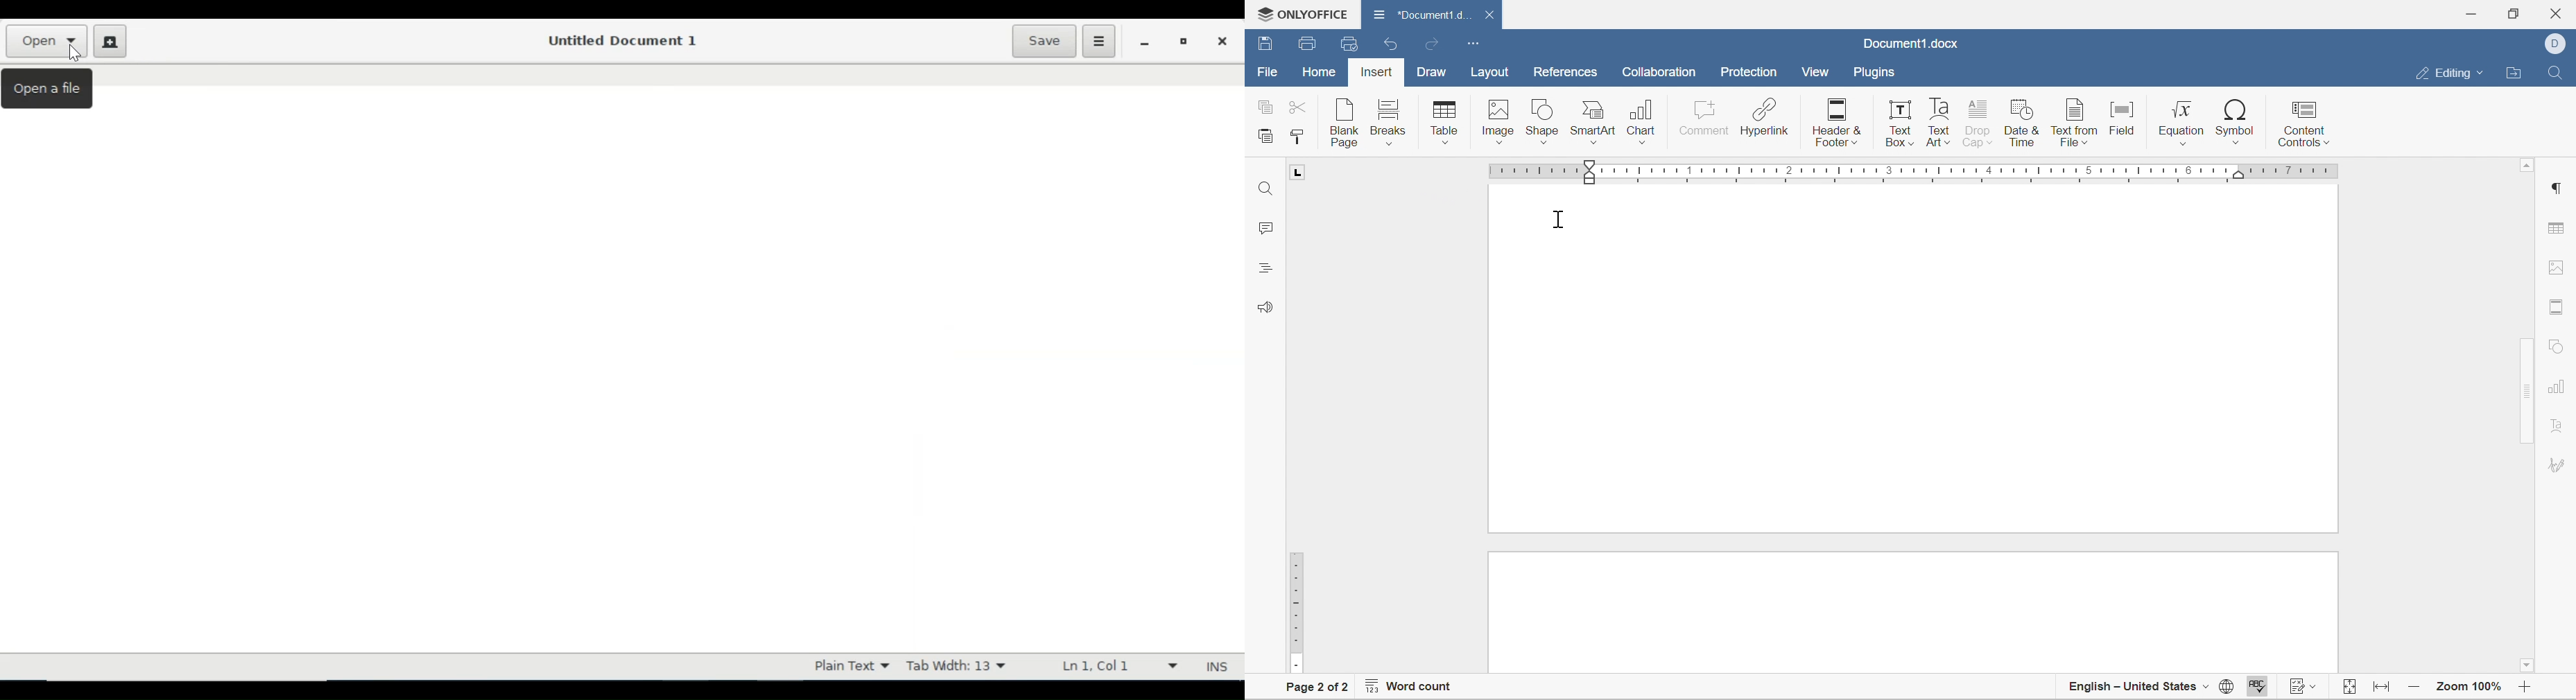 Image resolution: width=2576 pixels, height=700 pixels. Describe the element at coordinates (1387, 122) in the screenshot. I see `Insert page break` at that location.